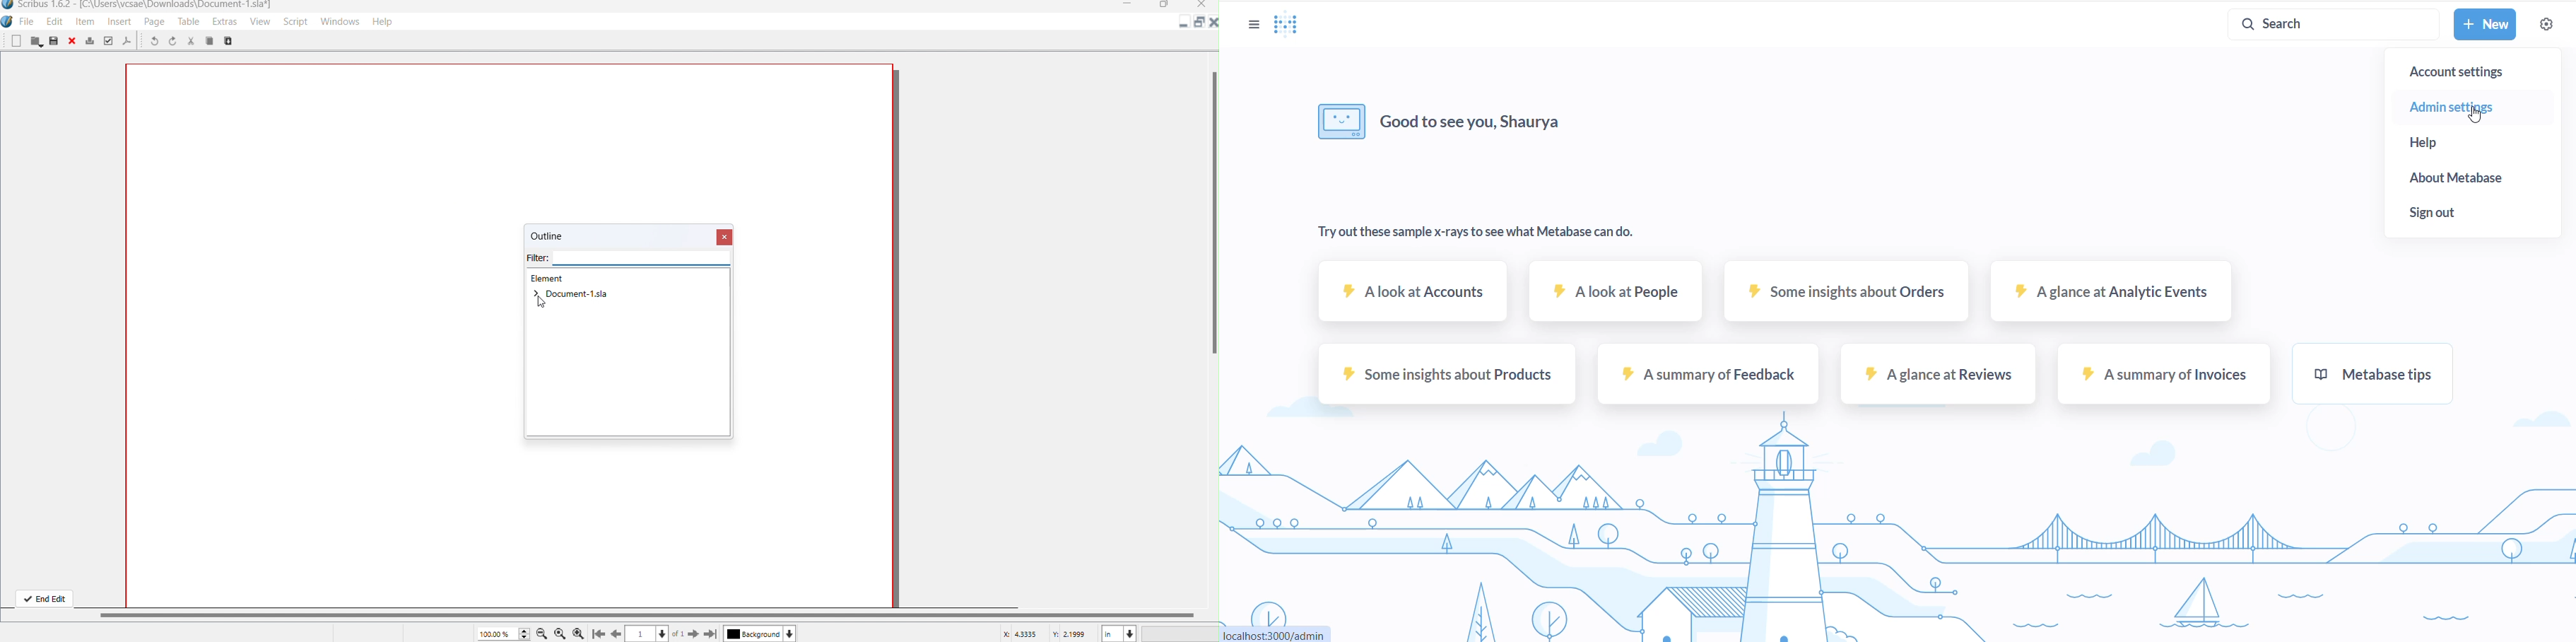  I want to click on background, so click(752, 634).